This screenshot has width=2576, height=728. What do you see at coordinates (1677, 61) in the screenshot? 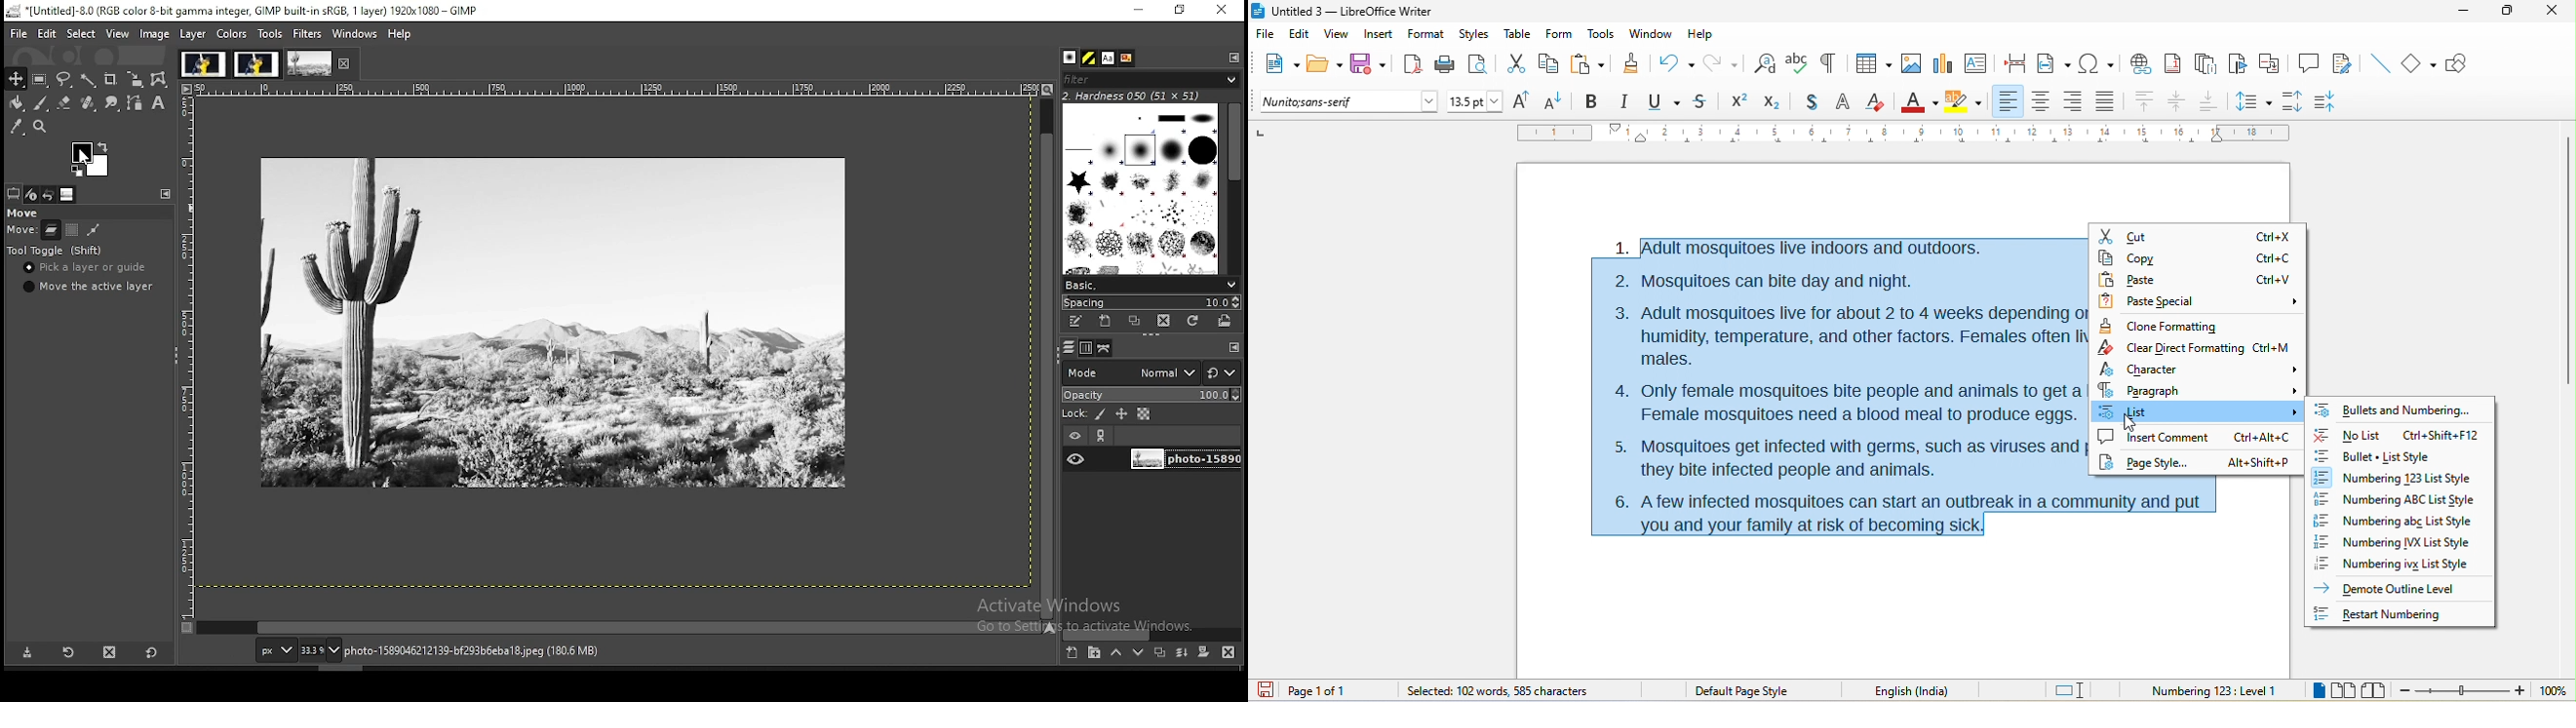
I see `undo` at bounding box center [1677, 61].